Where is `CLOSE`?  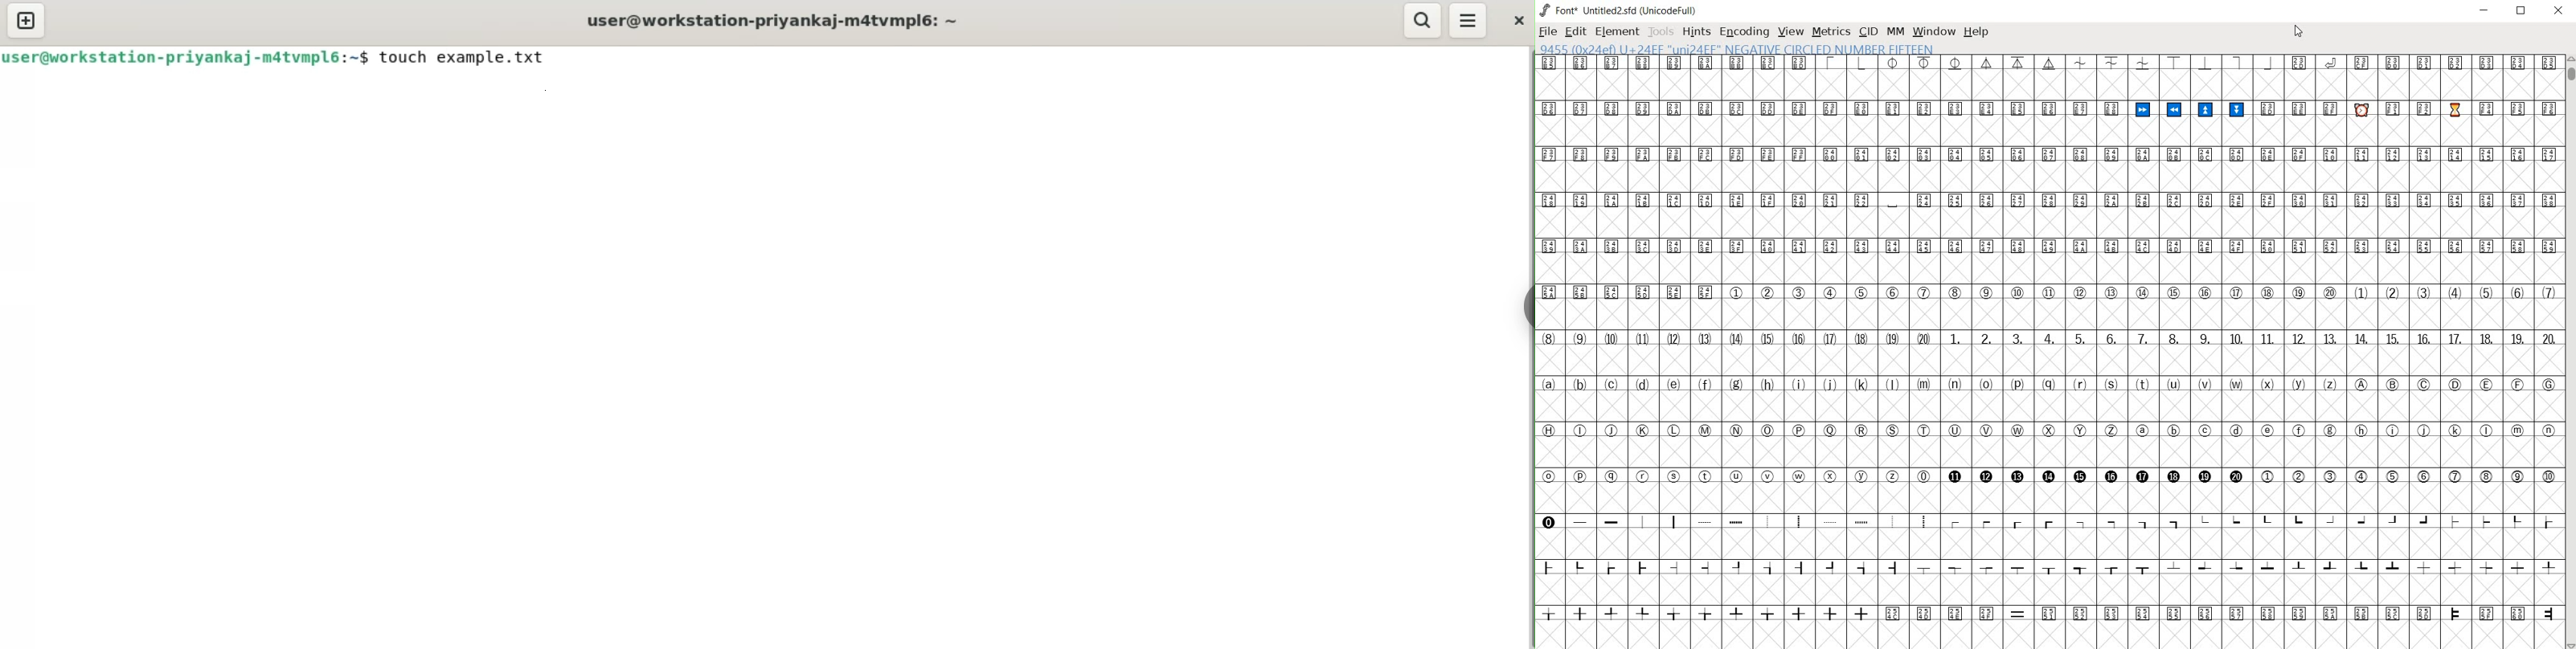
CLOSE is located at coordinates (2560, 11).